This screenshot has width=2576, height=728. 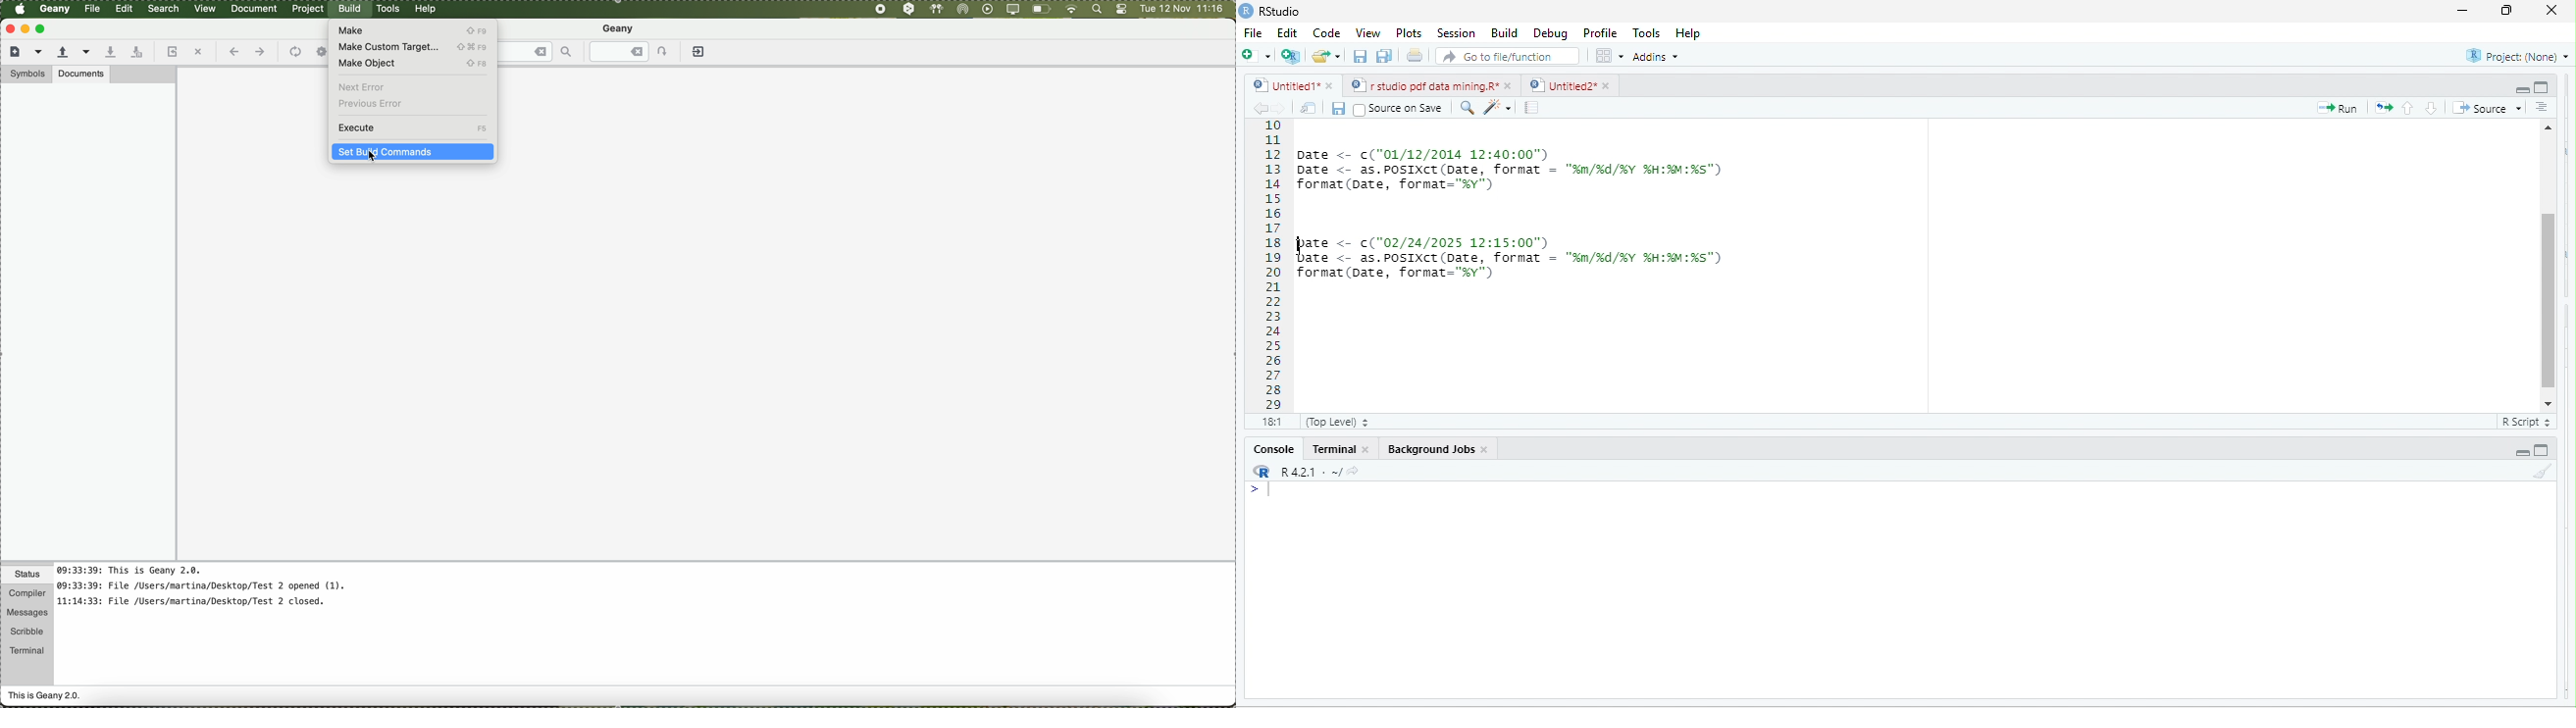 I want to click on File, so click(x=1252, y=34).